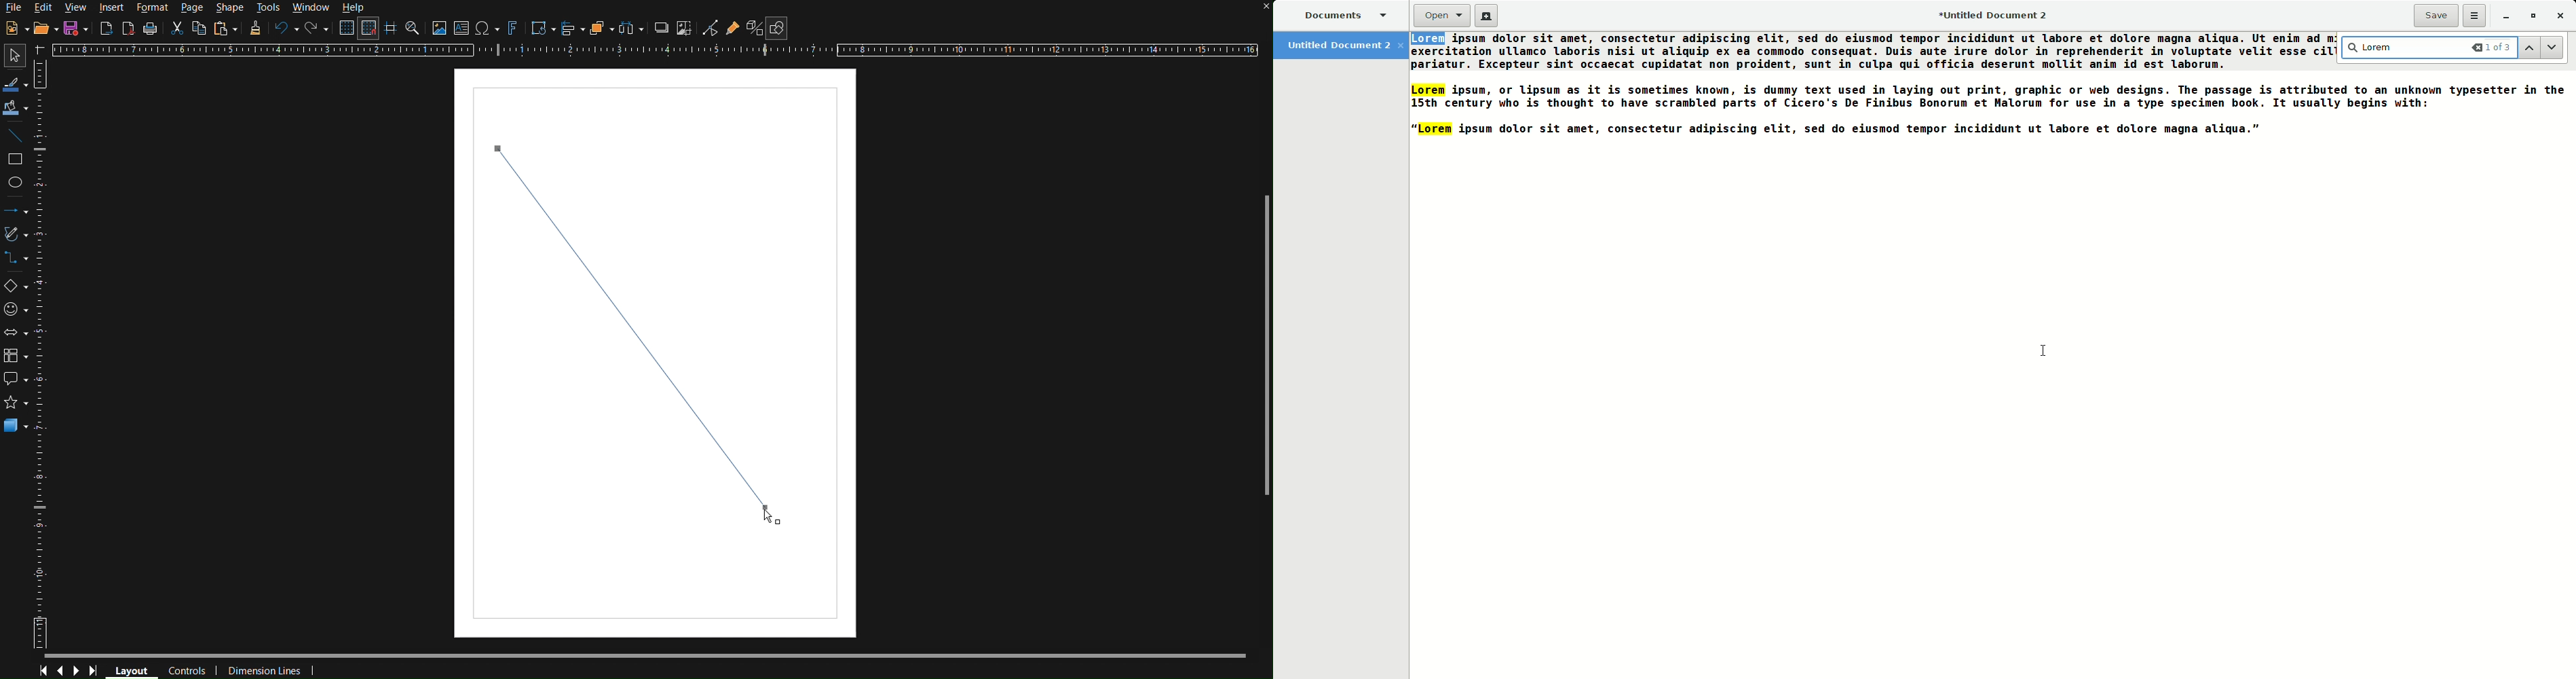 This screenshot has height=700, width=2576. I want to click on View, so click(77, 7).